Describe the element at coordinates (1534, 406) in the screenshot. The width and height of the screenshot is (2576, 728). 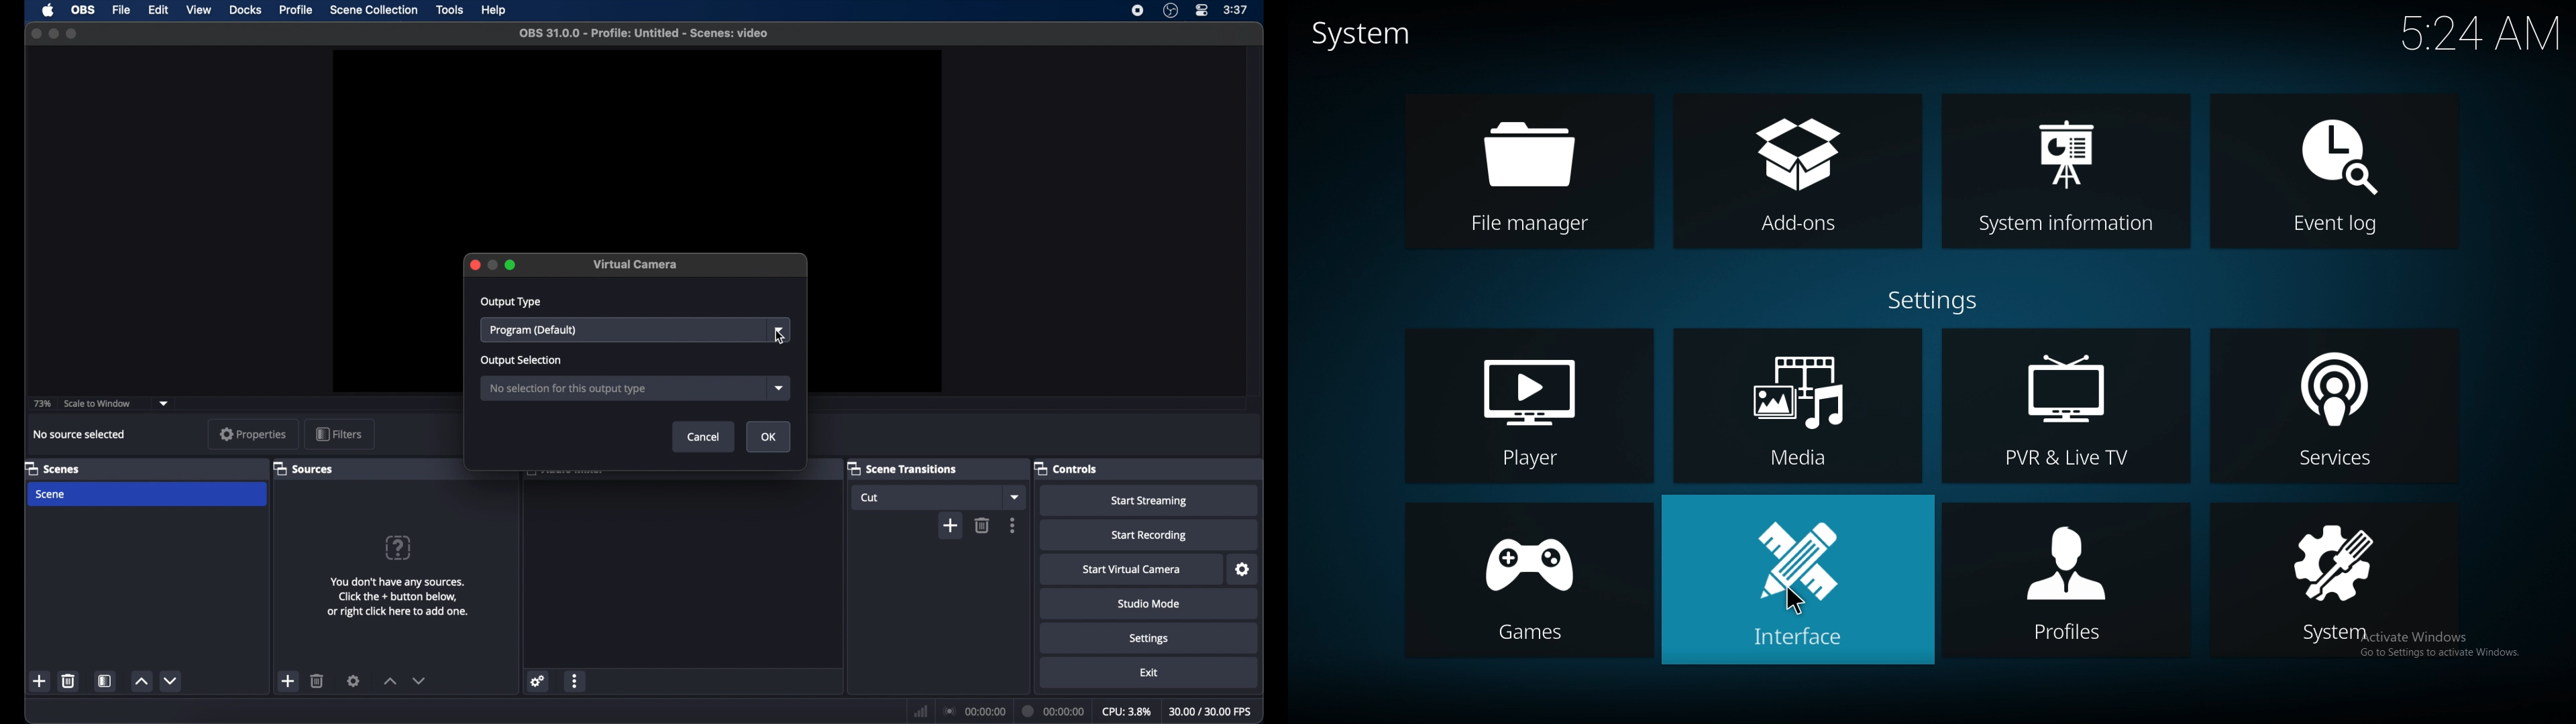
I see `player` at that location.